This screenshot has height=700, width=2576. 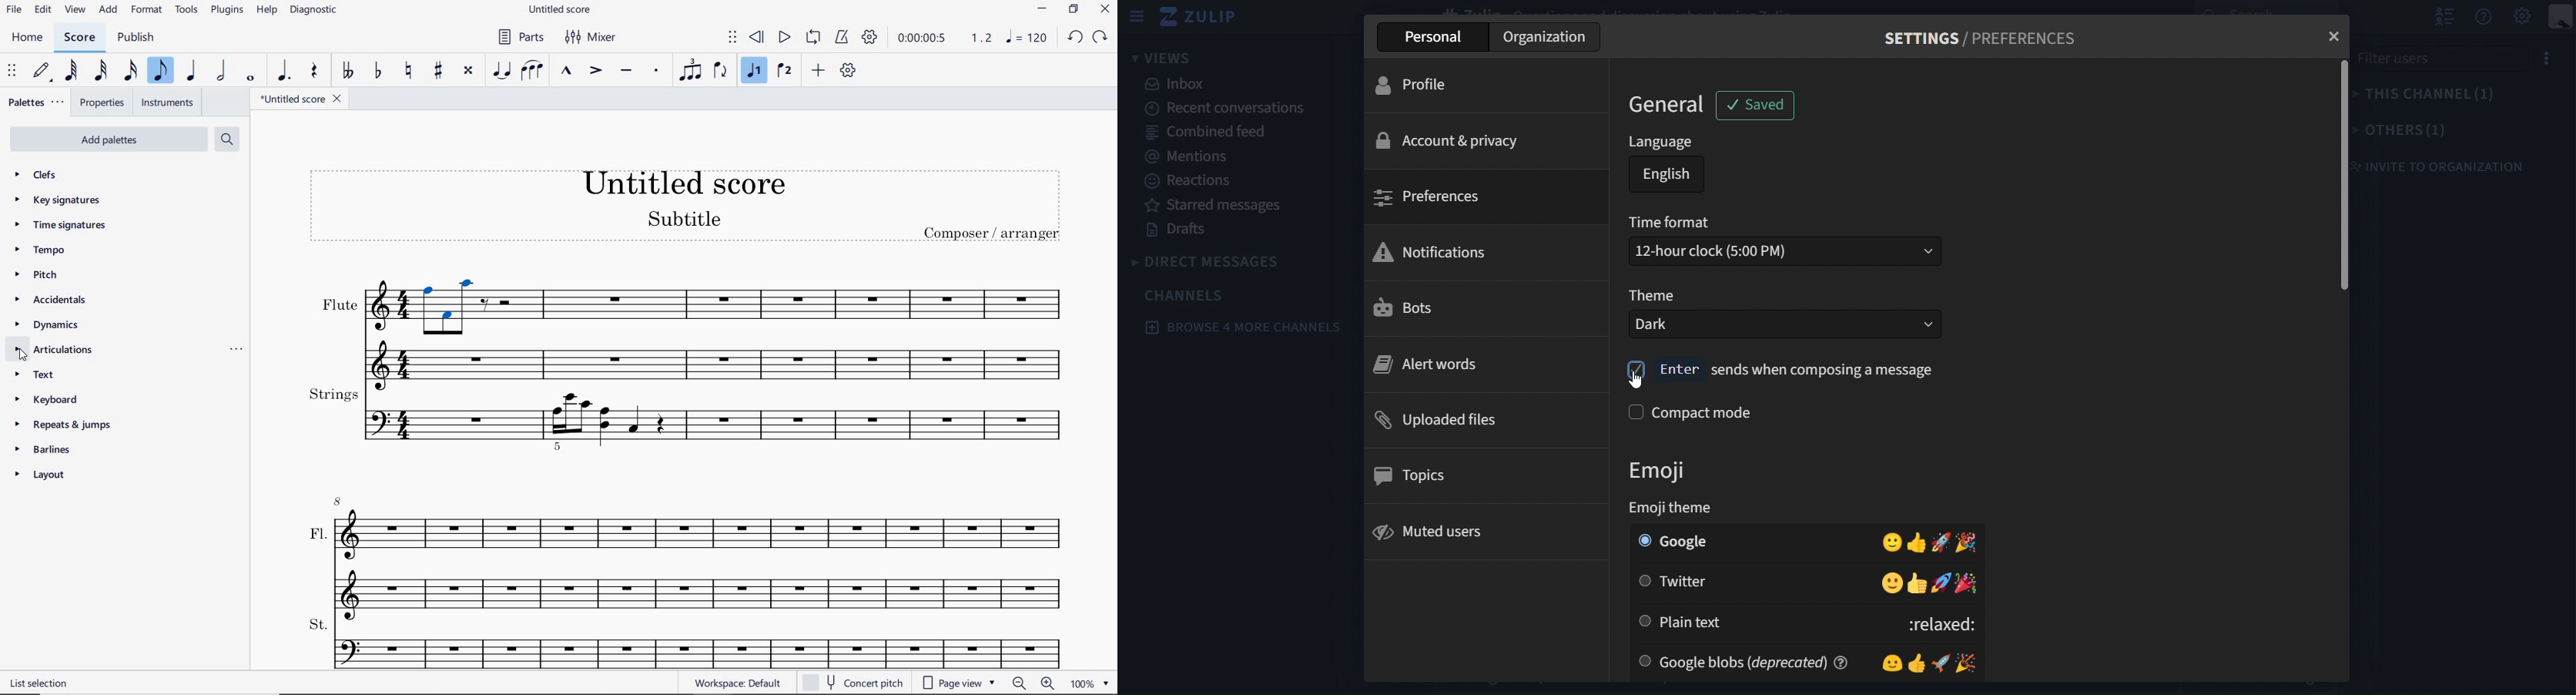 What do you see at coordinates (1914, 250) in the screenshot?
I see `drop down` at bounding box center [1914, 250].